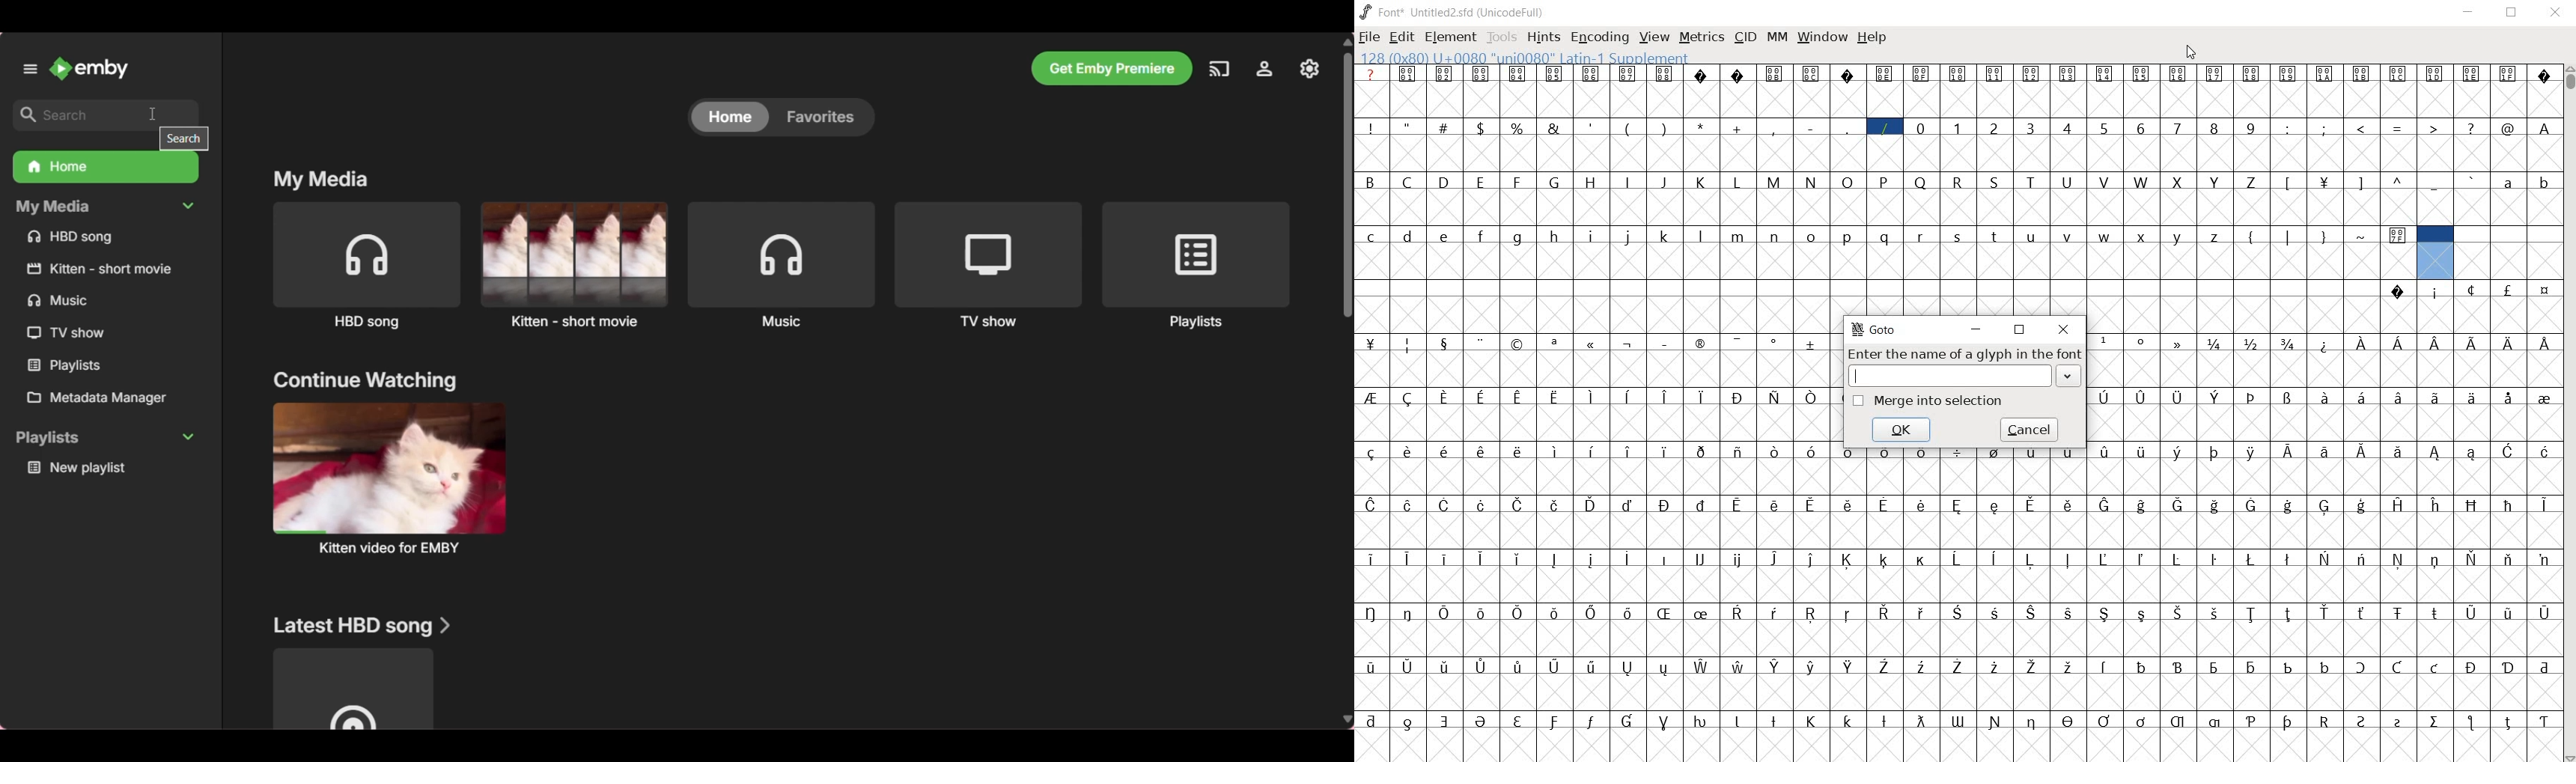 Image resolution: width=2576 pixels, height=784 pixels. What do you see at coordinates (2178, 452) in the screenshot?
I see `Symbol` at bounding box center [2178, 452].